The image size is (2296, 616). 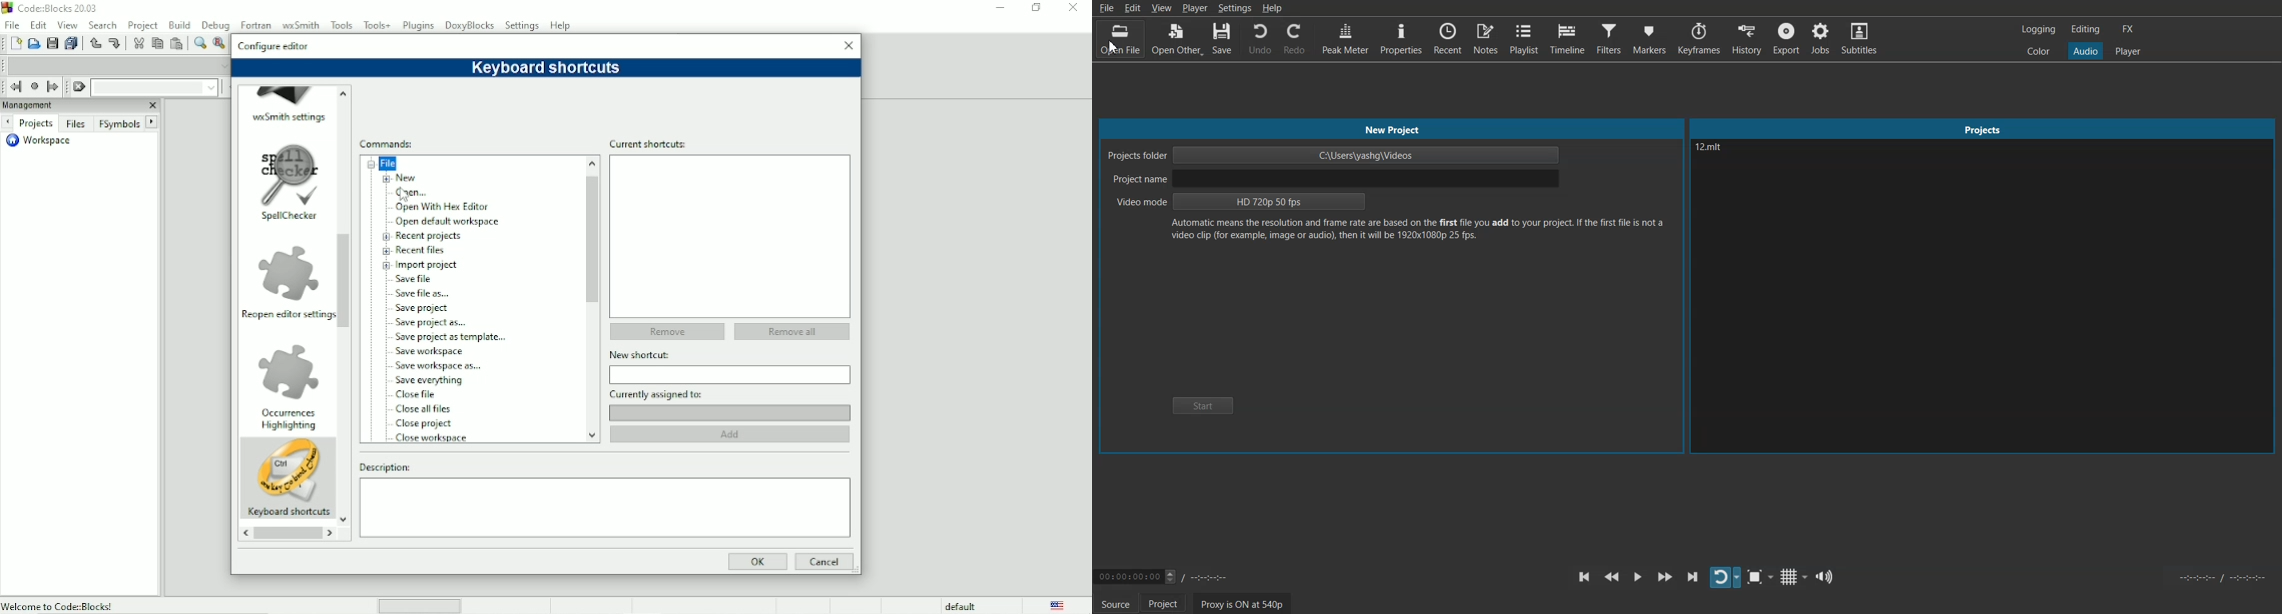 What do you see at coordinates (592, 239) in the screenshot?
I see `Vertical scrollbar` at bounding box center [592, 239].